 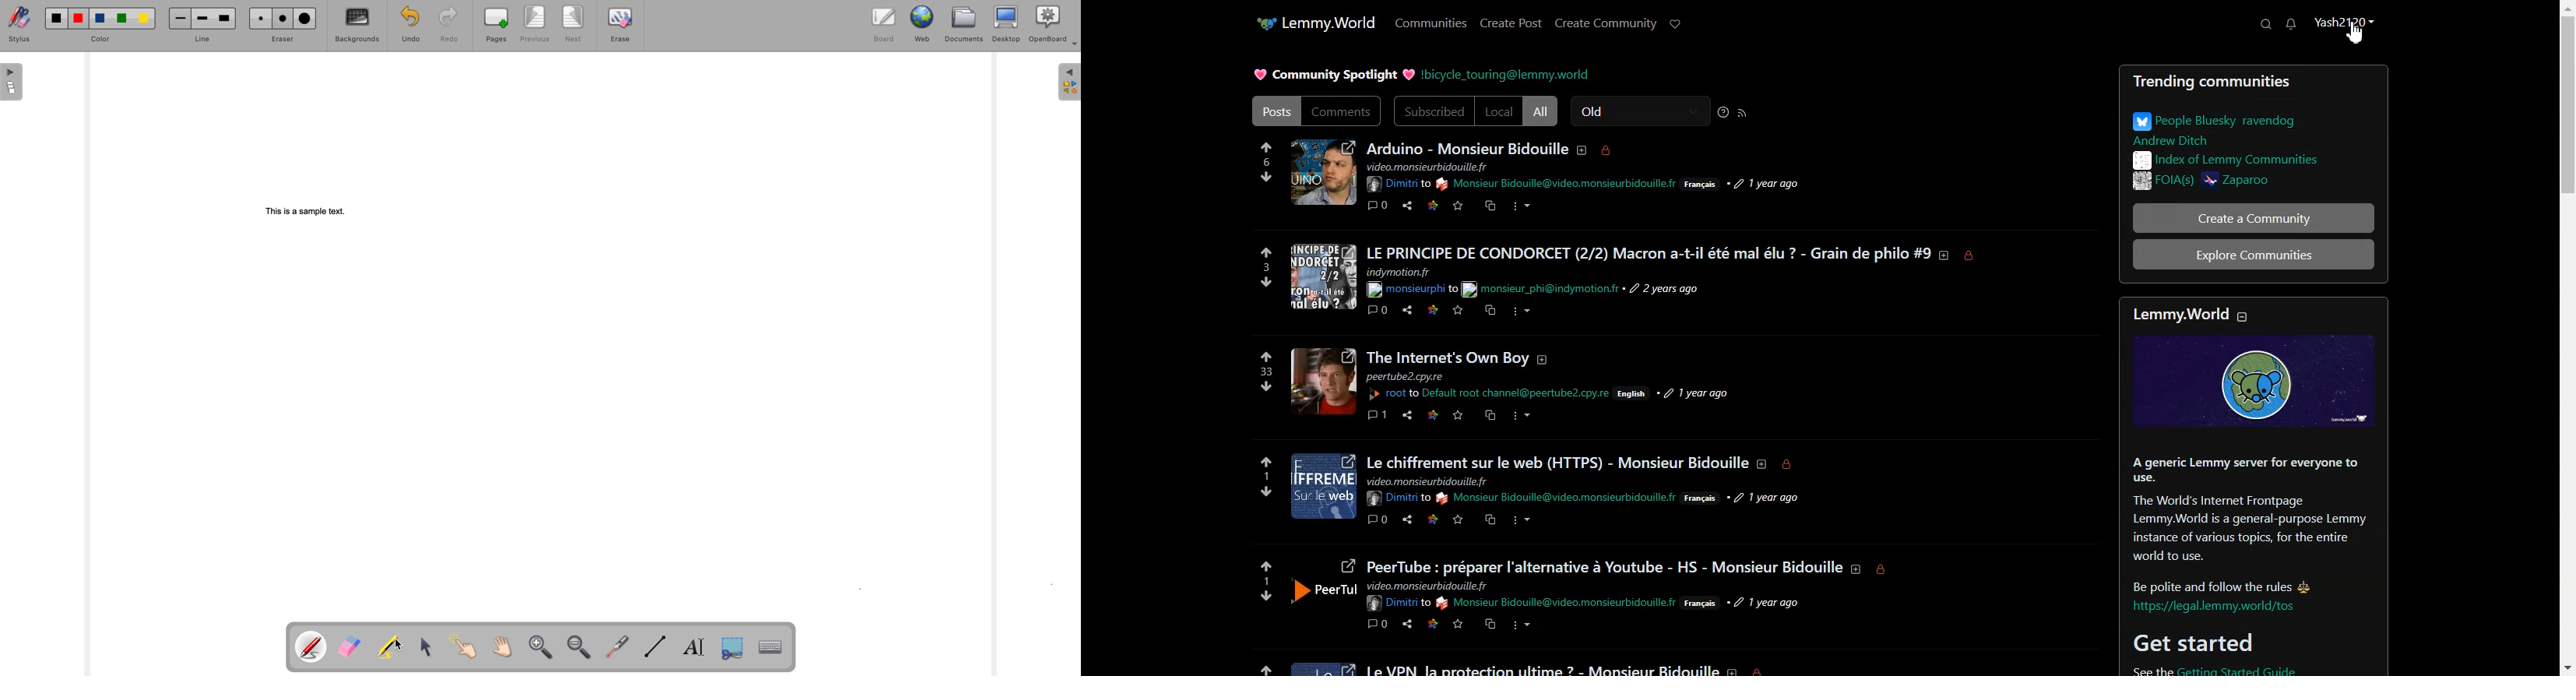 I want to click on Text, so click(x=2176, y=316).